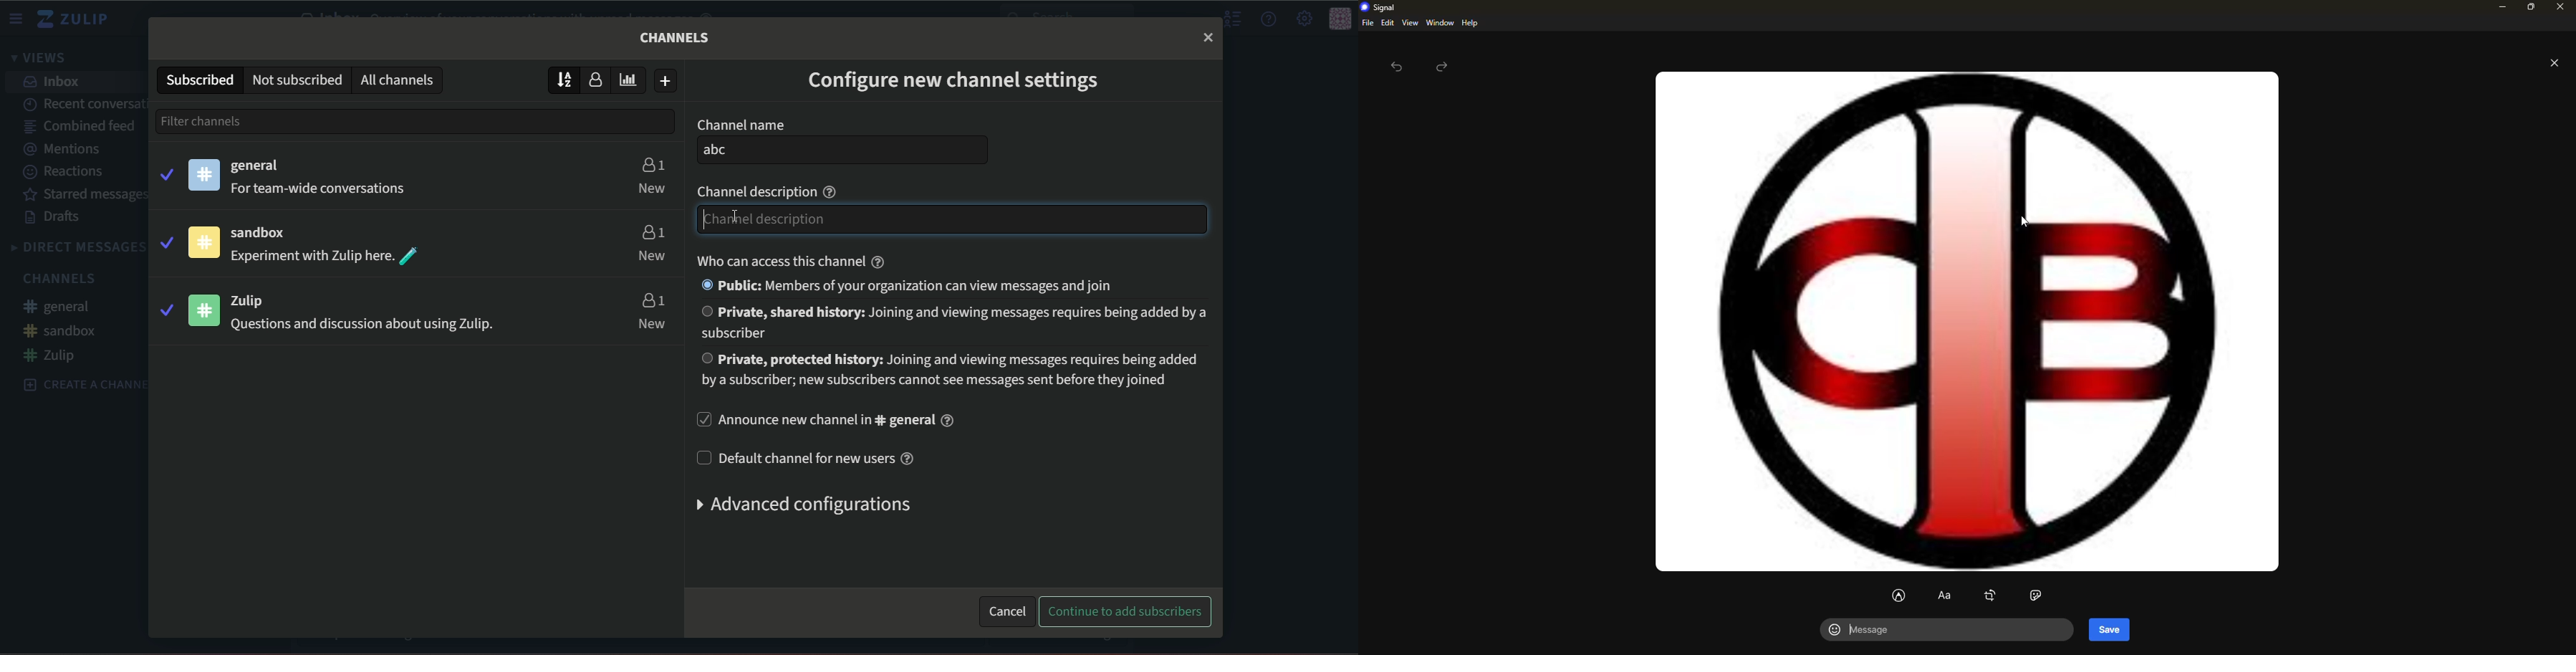 The height and width of the screenshot is (672, 2576). What do you see at coordinates (54, 355) in the screenshot?
I see `#zulip` at bounding box center [54, 355].